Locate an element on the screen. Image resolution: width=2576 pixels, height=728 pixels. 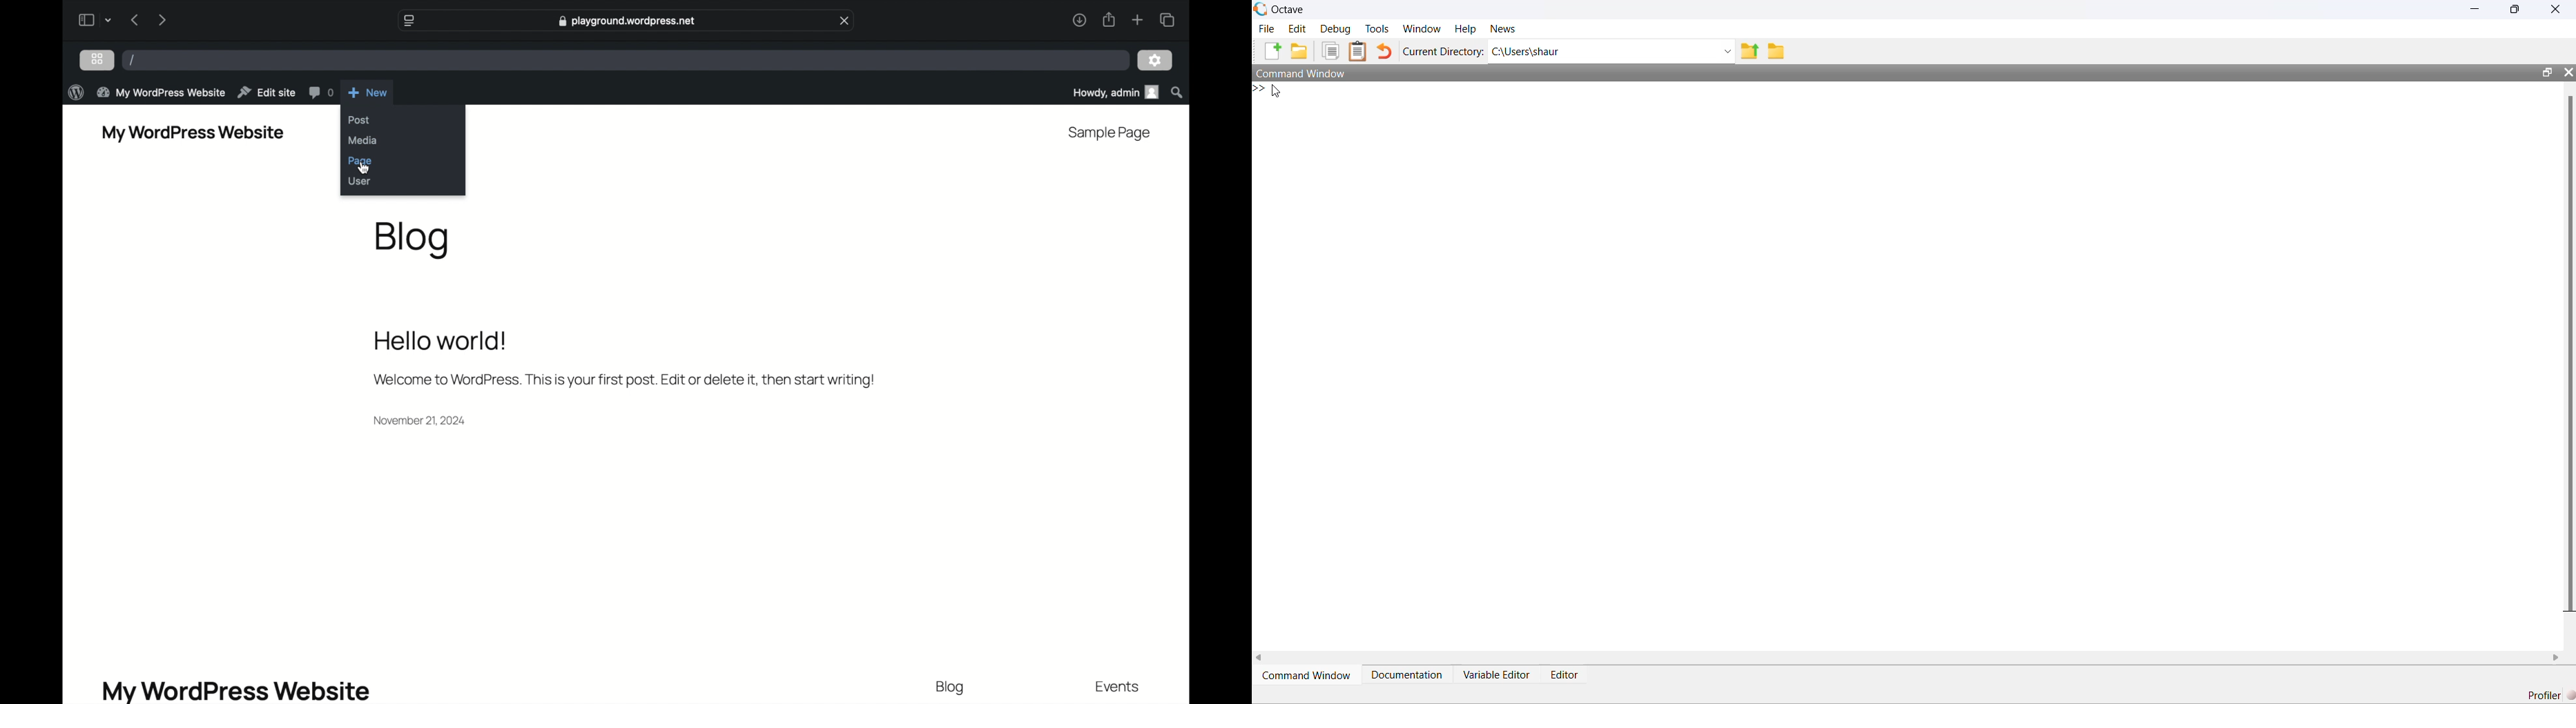
my wordpress website is located at coordinates (193, 134).